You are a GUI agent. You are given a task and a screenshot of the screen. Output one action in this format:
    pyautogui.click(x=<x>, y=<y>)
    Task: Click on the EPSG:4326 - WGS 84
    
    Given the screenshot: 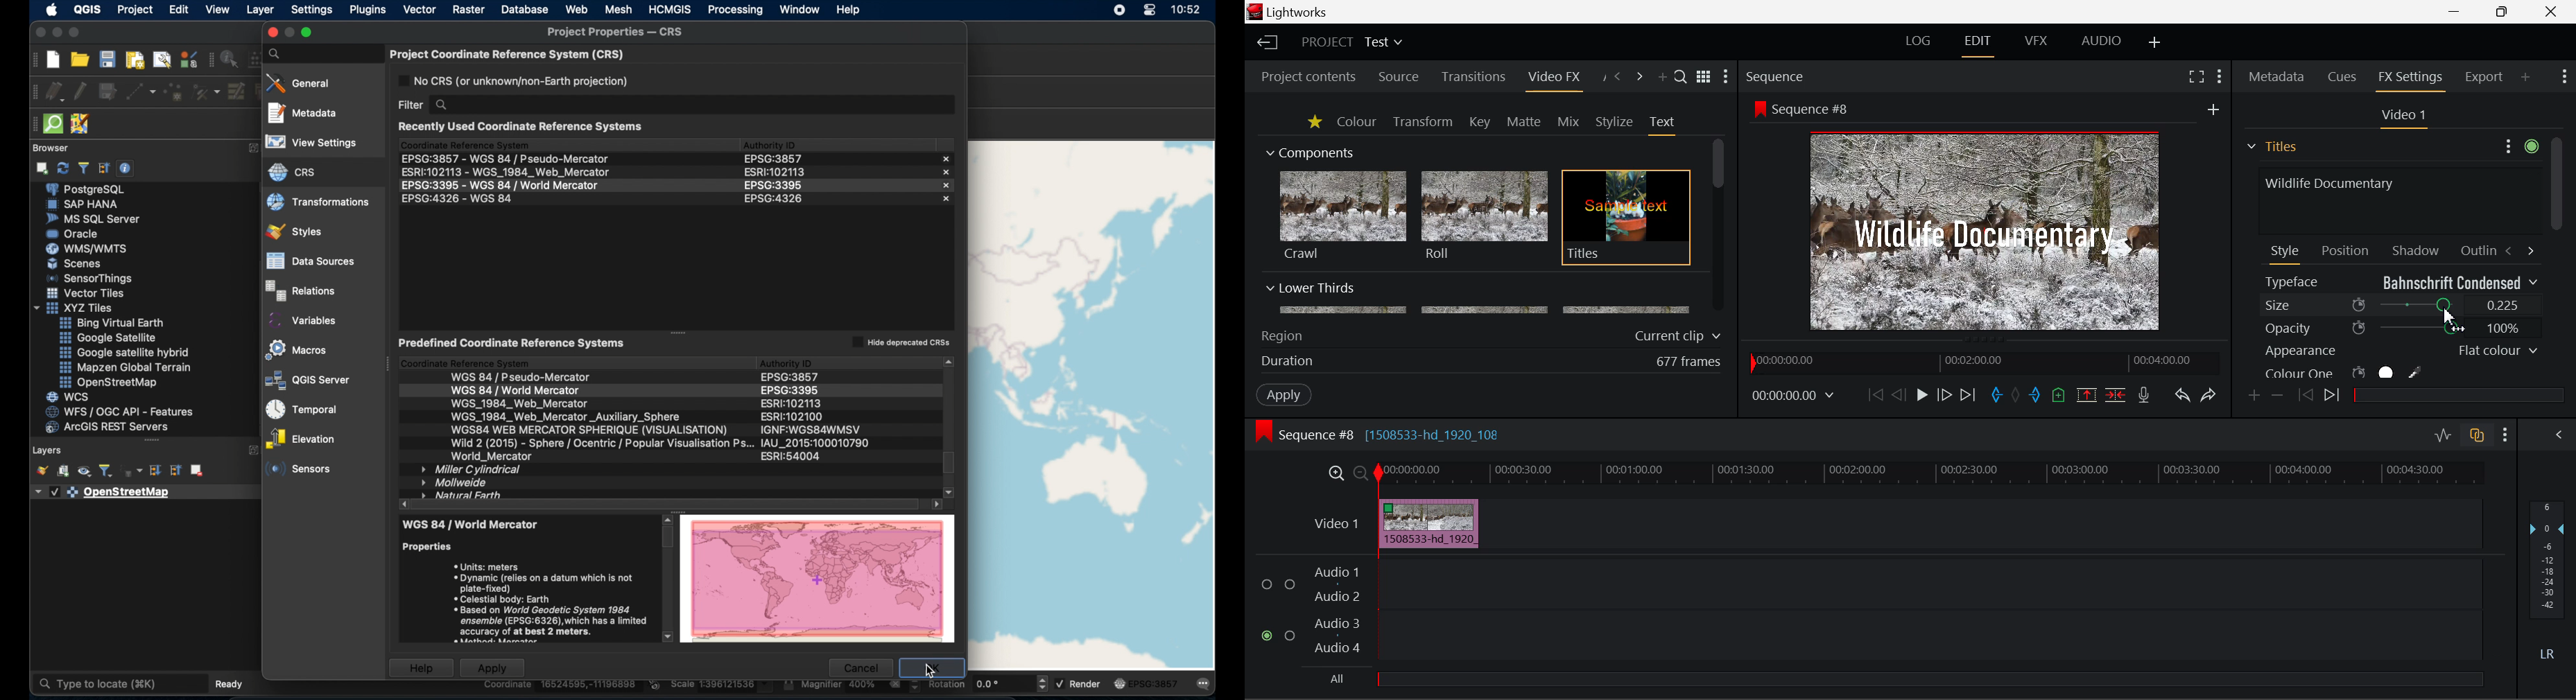 What is the action you would take?
    pyautogui.click(x=462, y=200)
    